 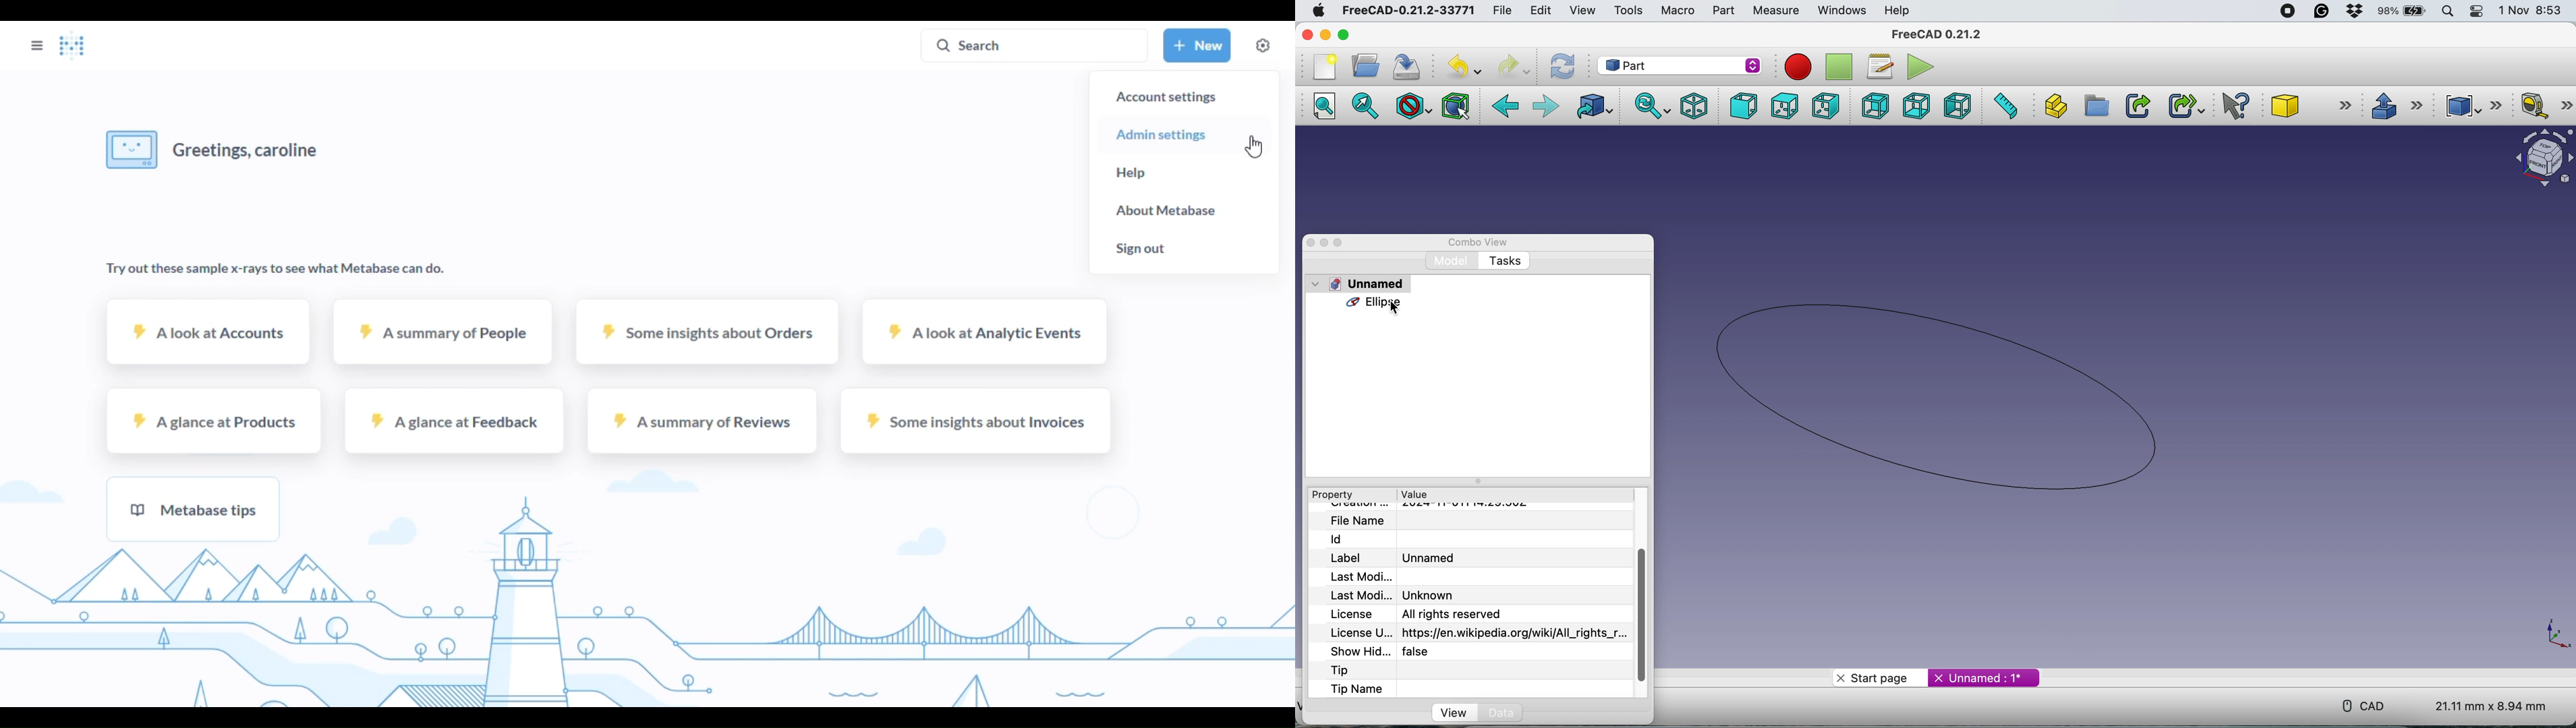 What do you see at coordinates (1363, 283) in the screenshot?
I see `unnamed` at bounding box center [1363, 283].